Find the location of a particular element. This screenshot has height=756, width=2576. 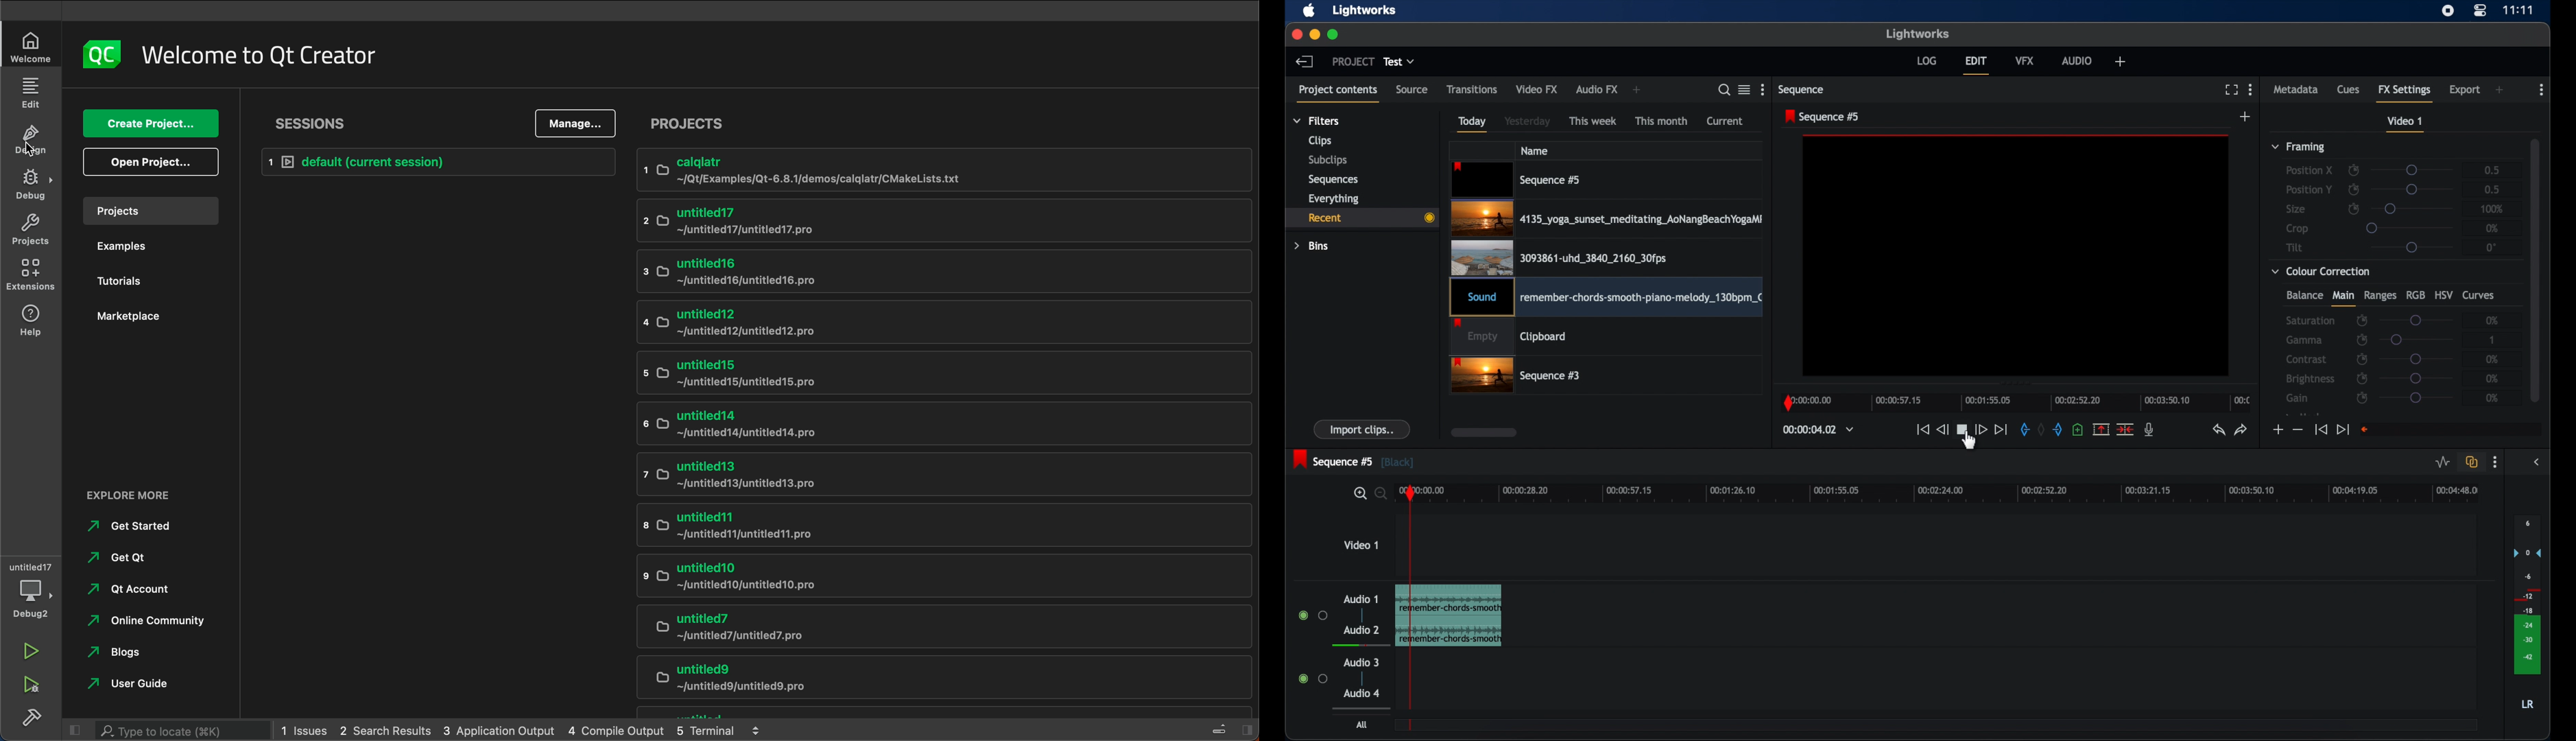

sequences is located at coordinates (1334, 179).